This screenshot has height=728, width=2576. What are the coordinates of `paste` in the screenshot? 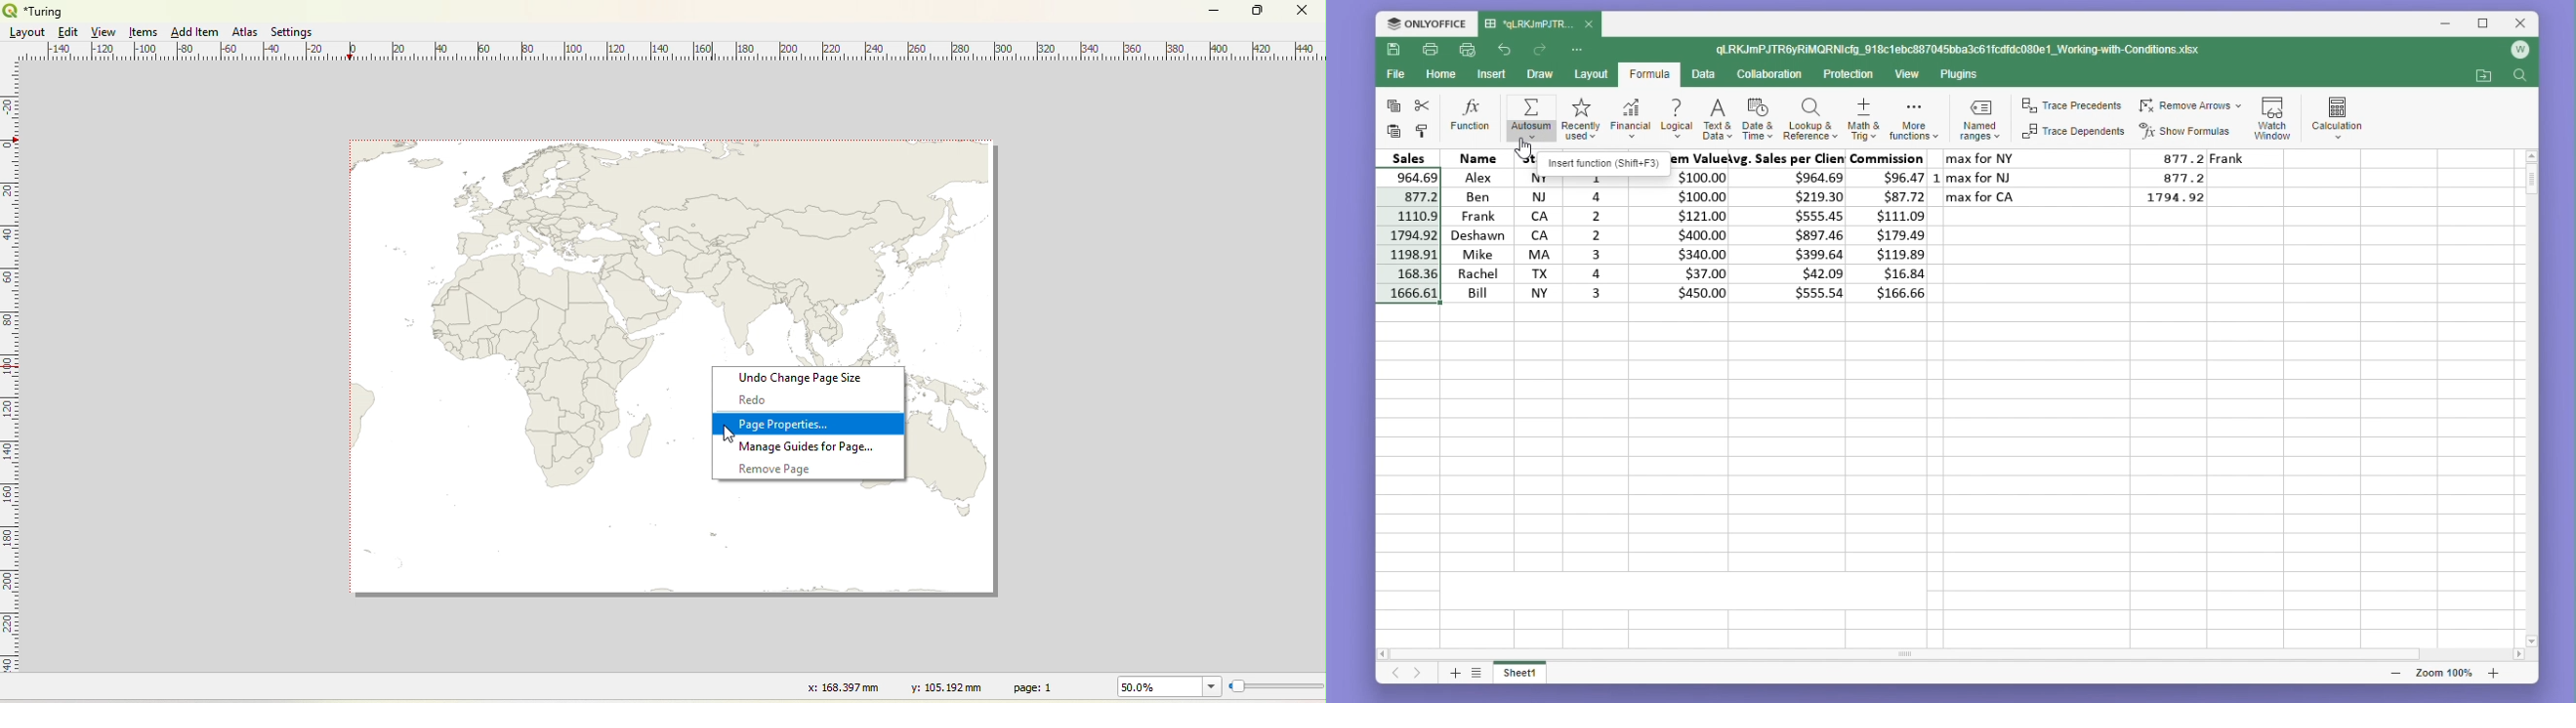 It's located at (1394, 132).